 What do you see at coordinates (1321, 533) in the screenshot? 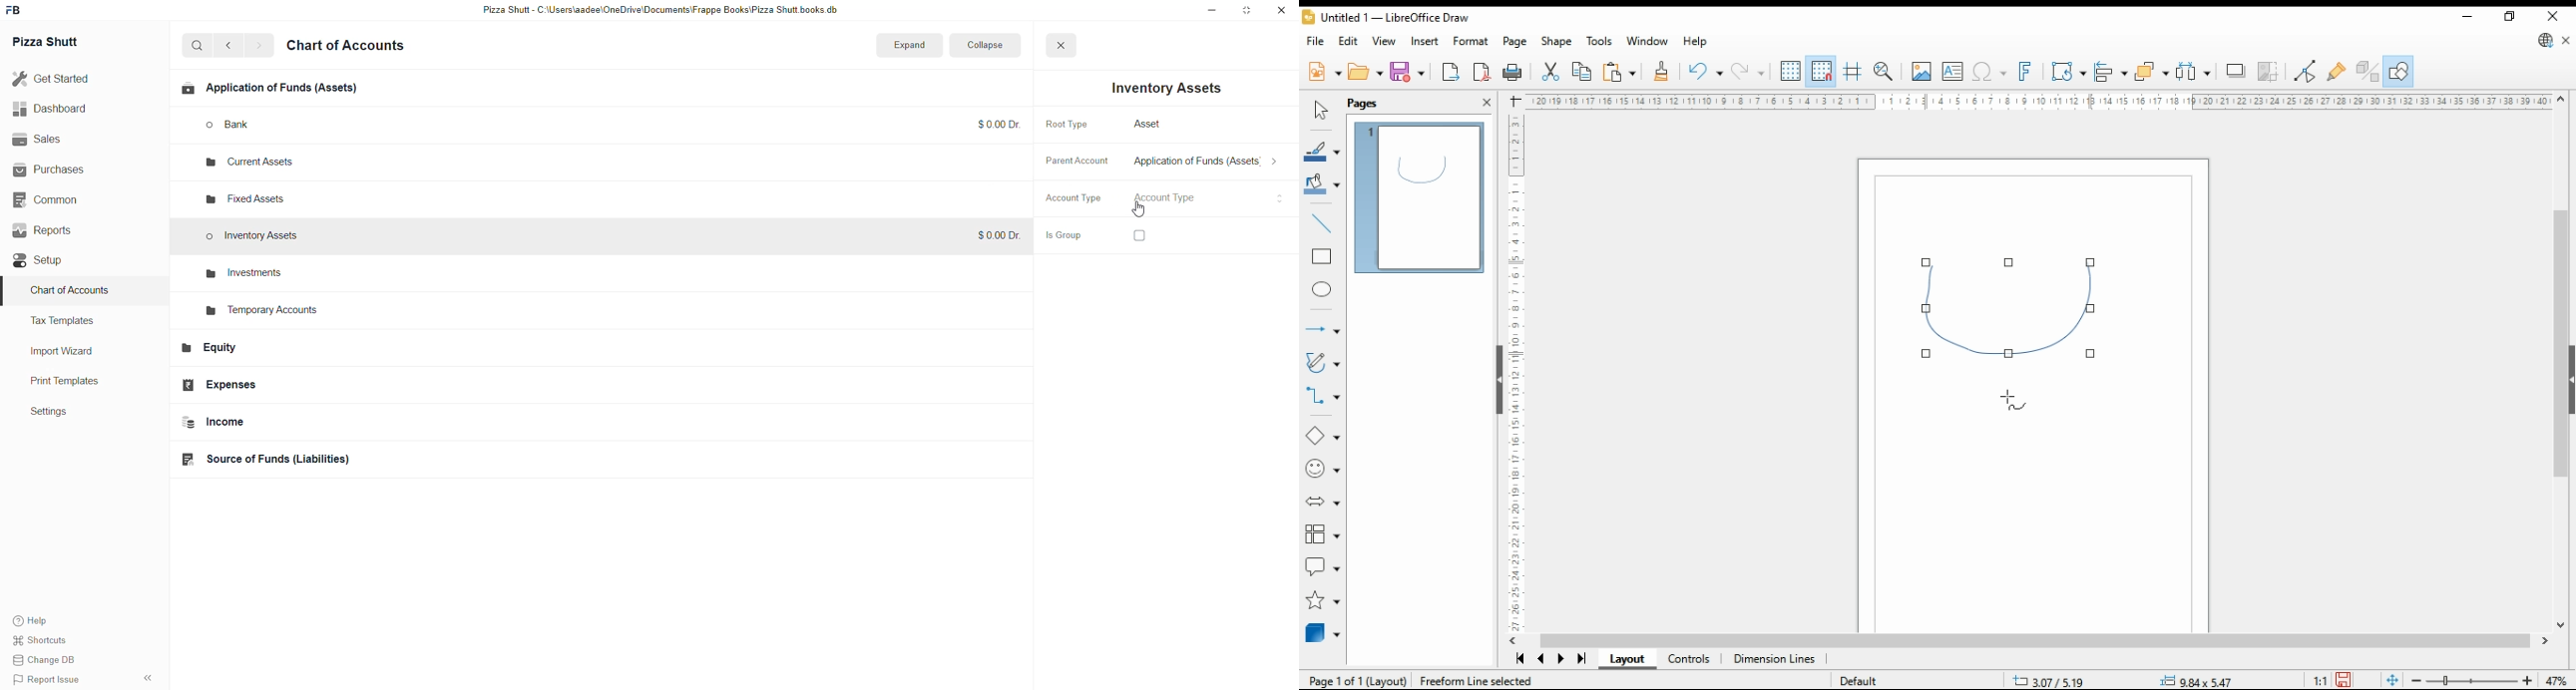
I see `flowchart` at bounding box center [1321, 533].